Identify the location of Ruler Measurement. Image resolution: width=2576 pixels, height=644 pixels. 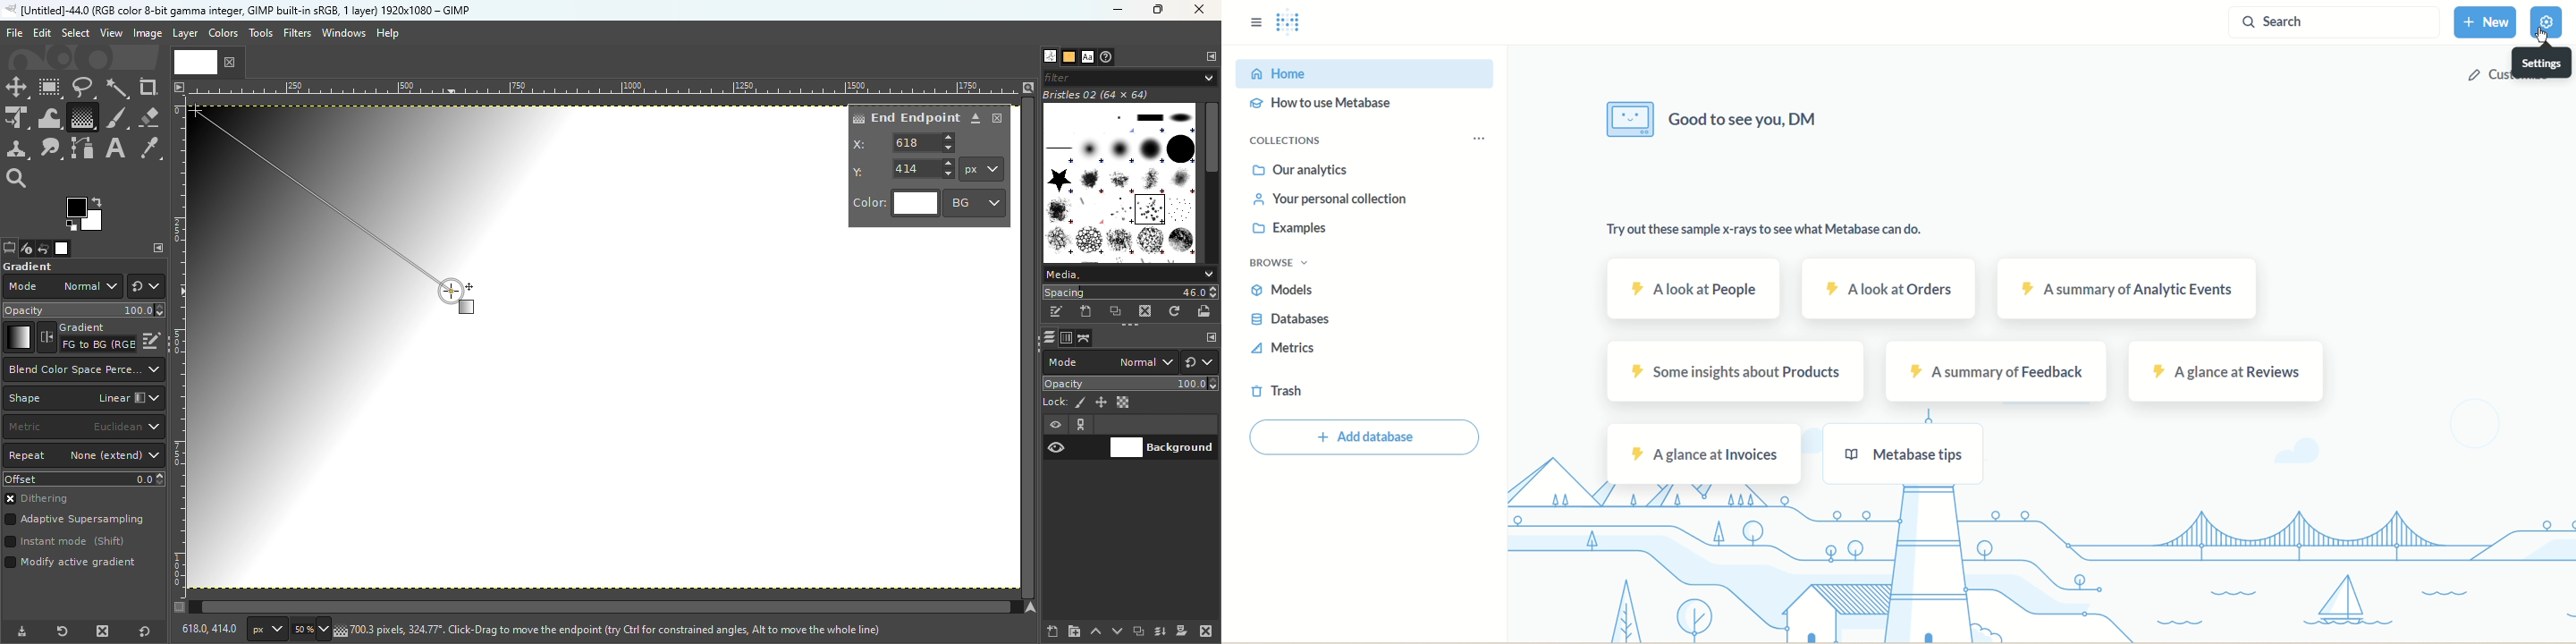
(605, 87).